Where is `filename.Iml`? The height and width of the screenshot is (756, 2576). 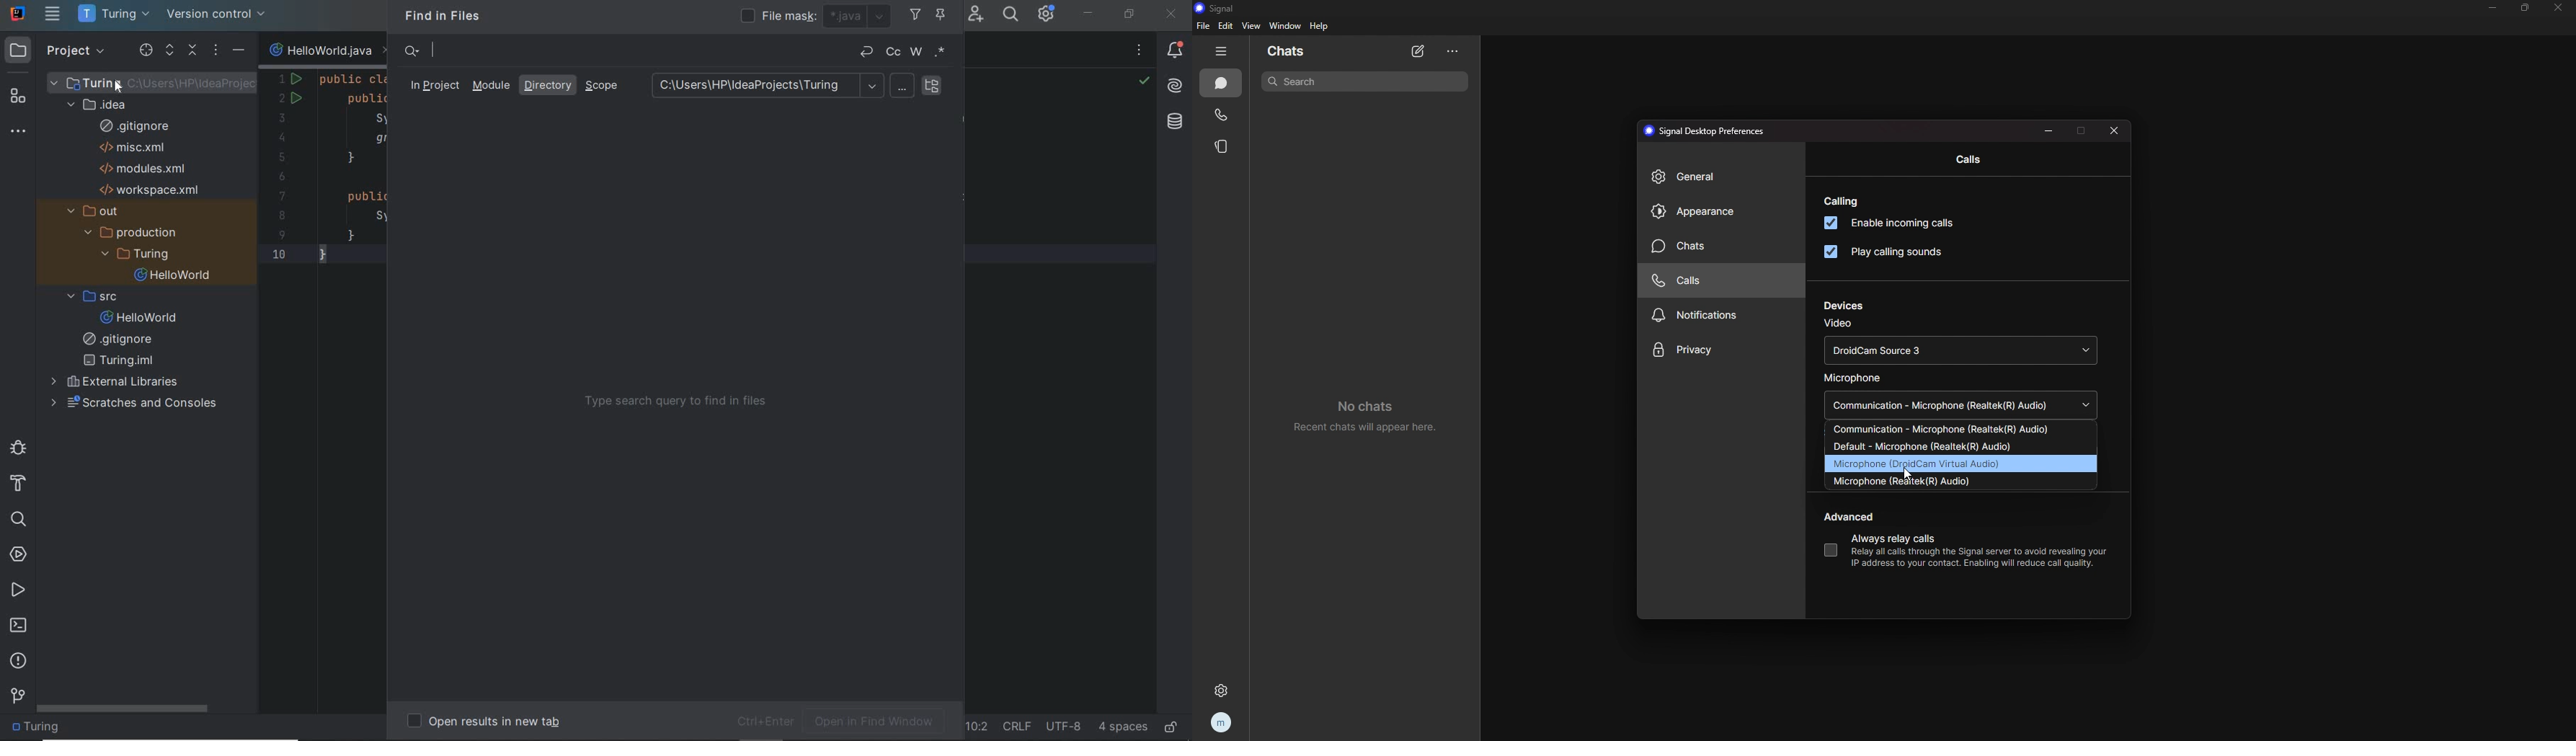 filename.Iml is located at coordinates (123, 361).